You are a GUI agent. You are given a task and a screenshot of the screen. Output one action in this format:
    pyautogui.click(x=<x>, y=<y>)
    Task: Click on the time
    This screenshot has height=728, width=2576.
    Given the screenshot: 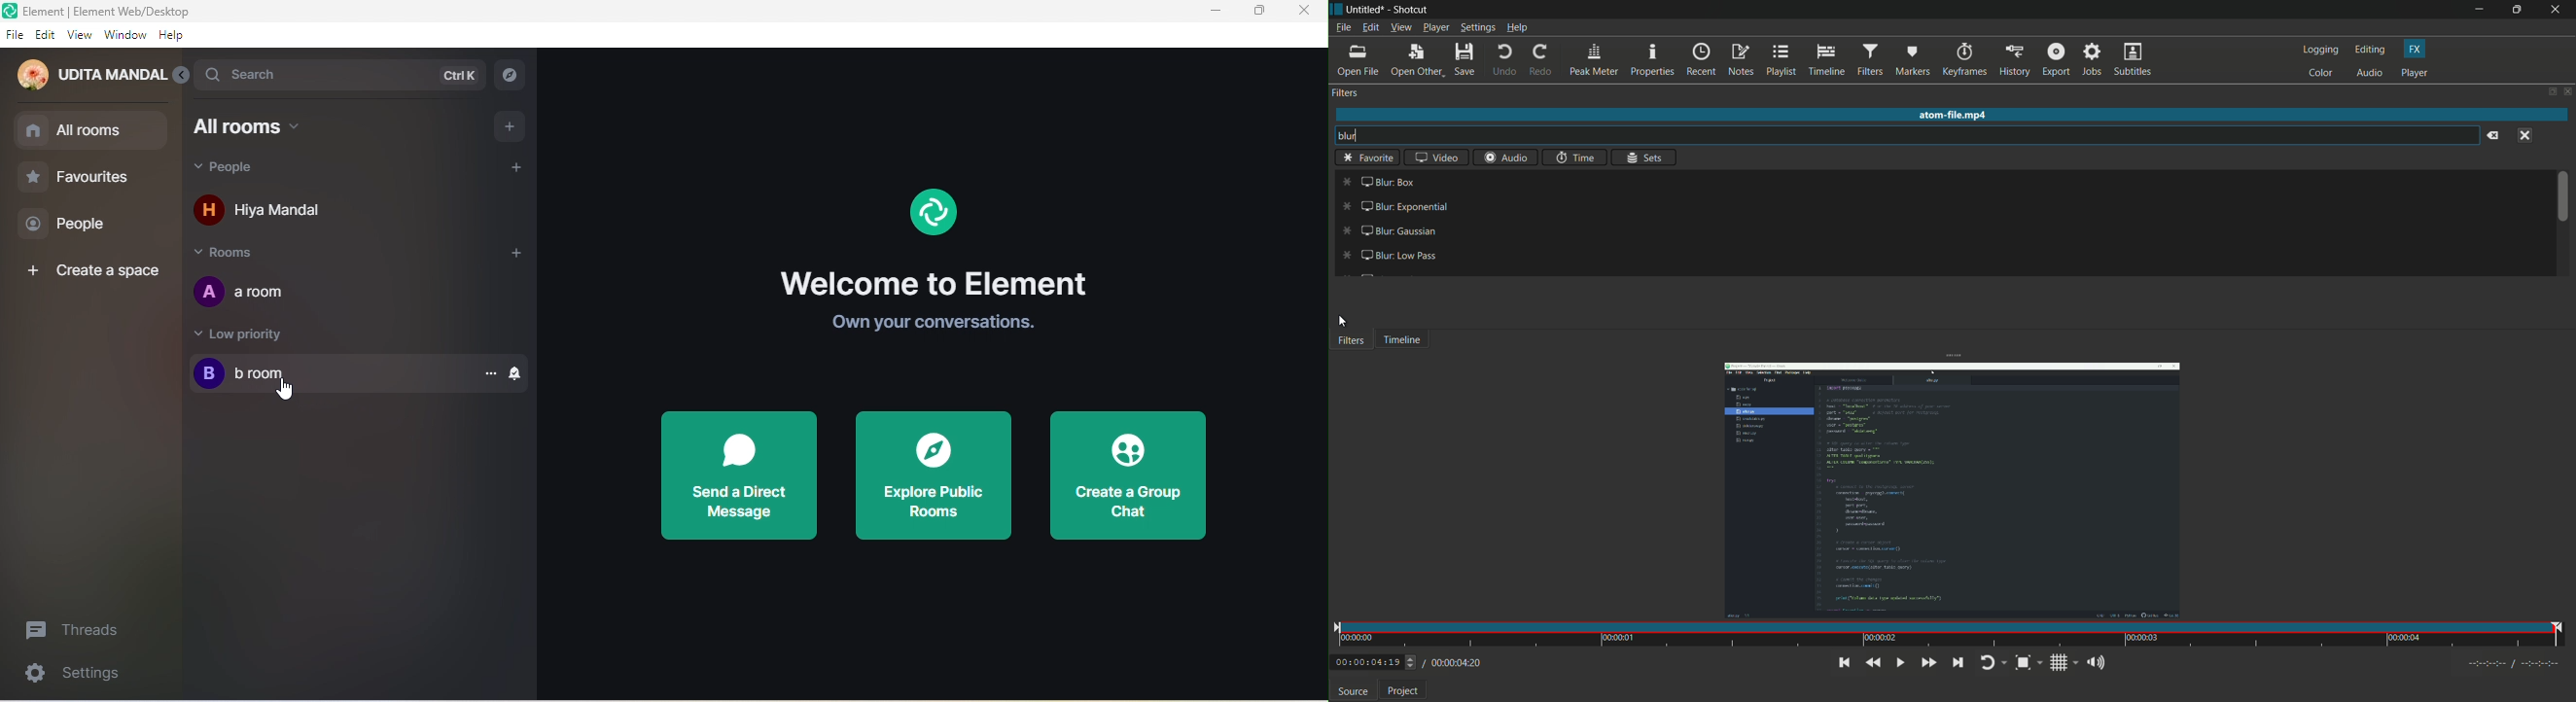 What is the action you would take?
    pyautogui.click(x=1950, y=635)
    